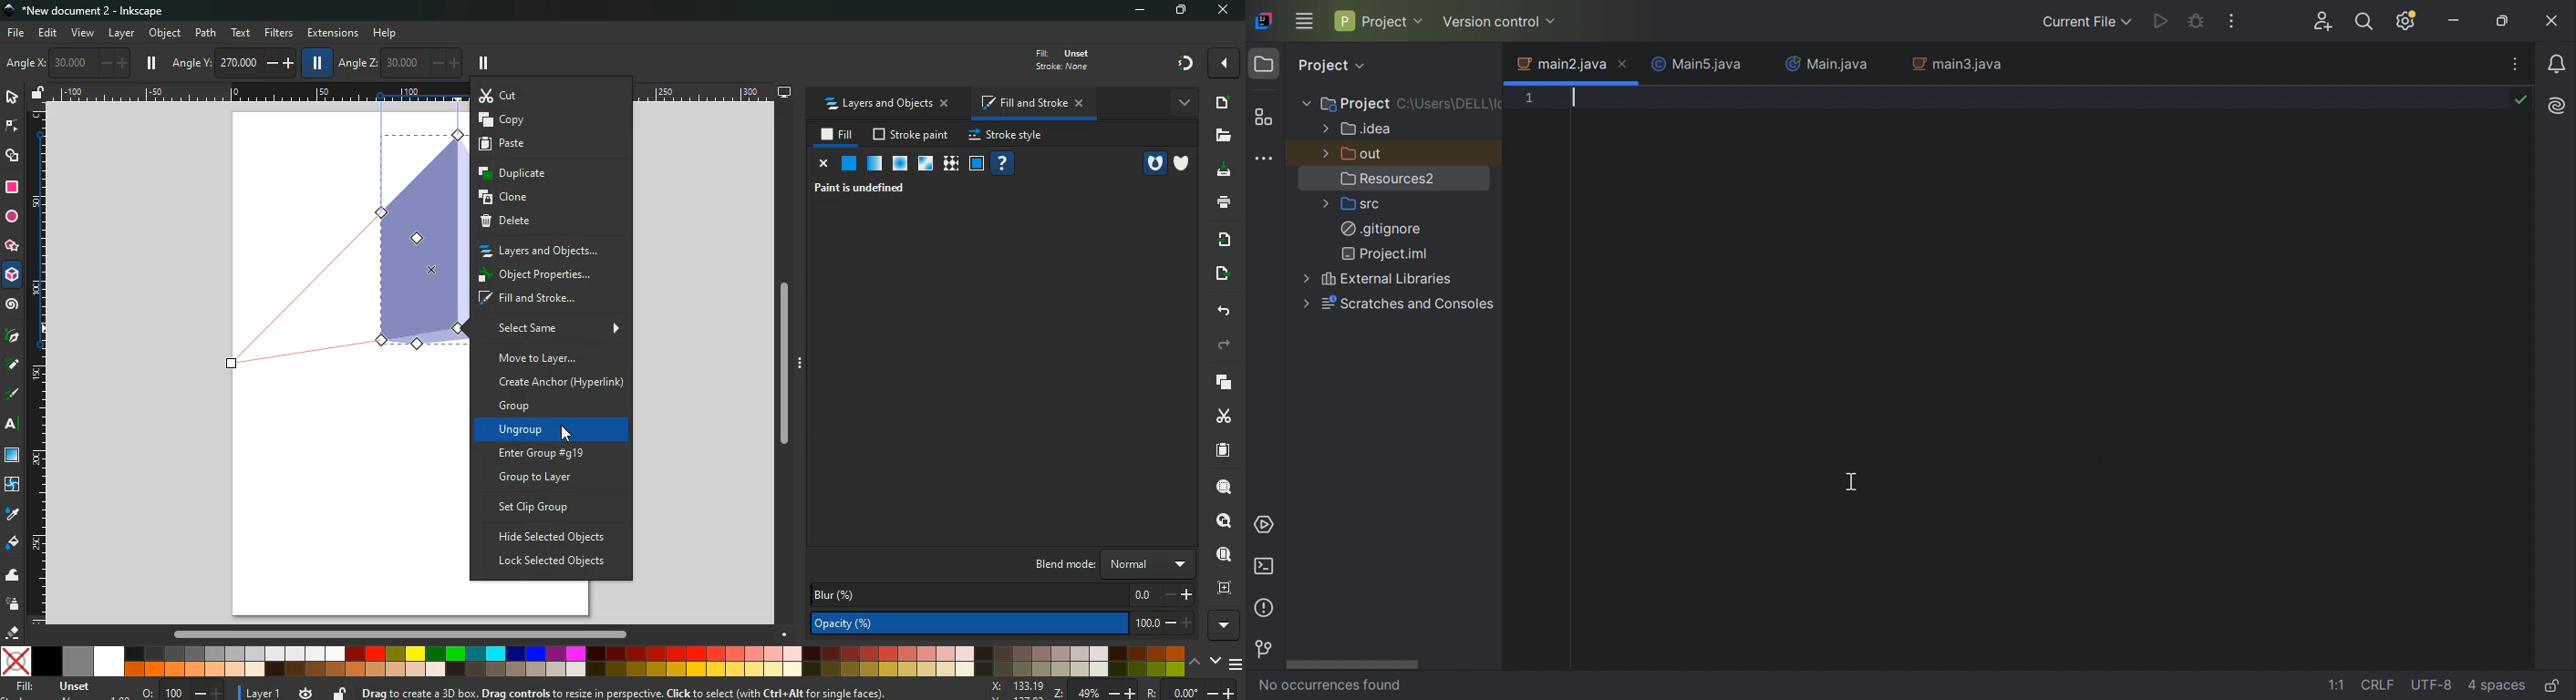 This screenshot has width=2576, height=700. What do you see at coordinates (1222, 555) in the screenshot?
I see `find` at bounding box center [1222, 555].